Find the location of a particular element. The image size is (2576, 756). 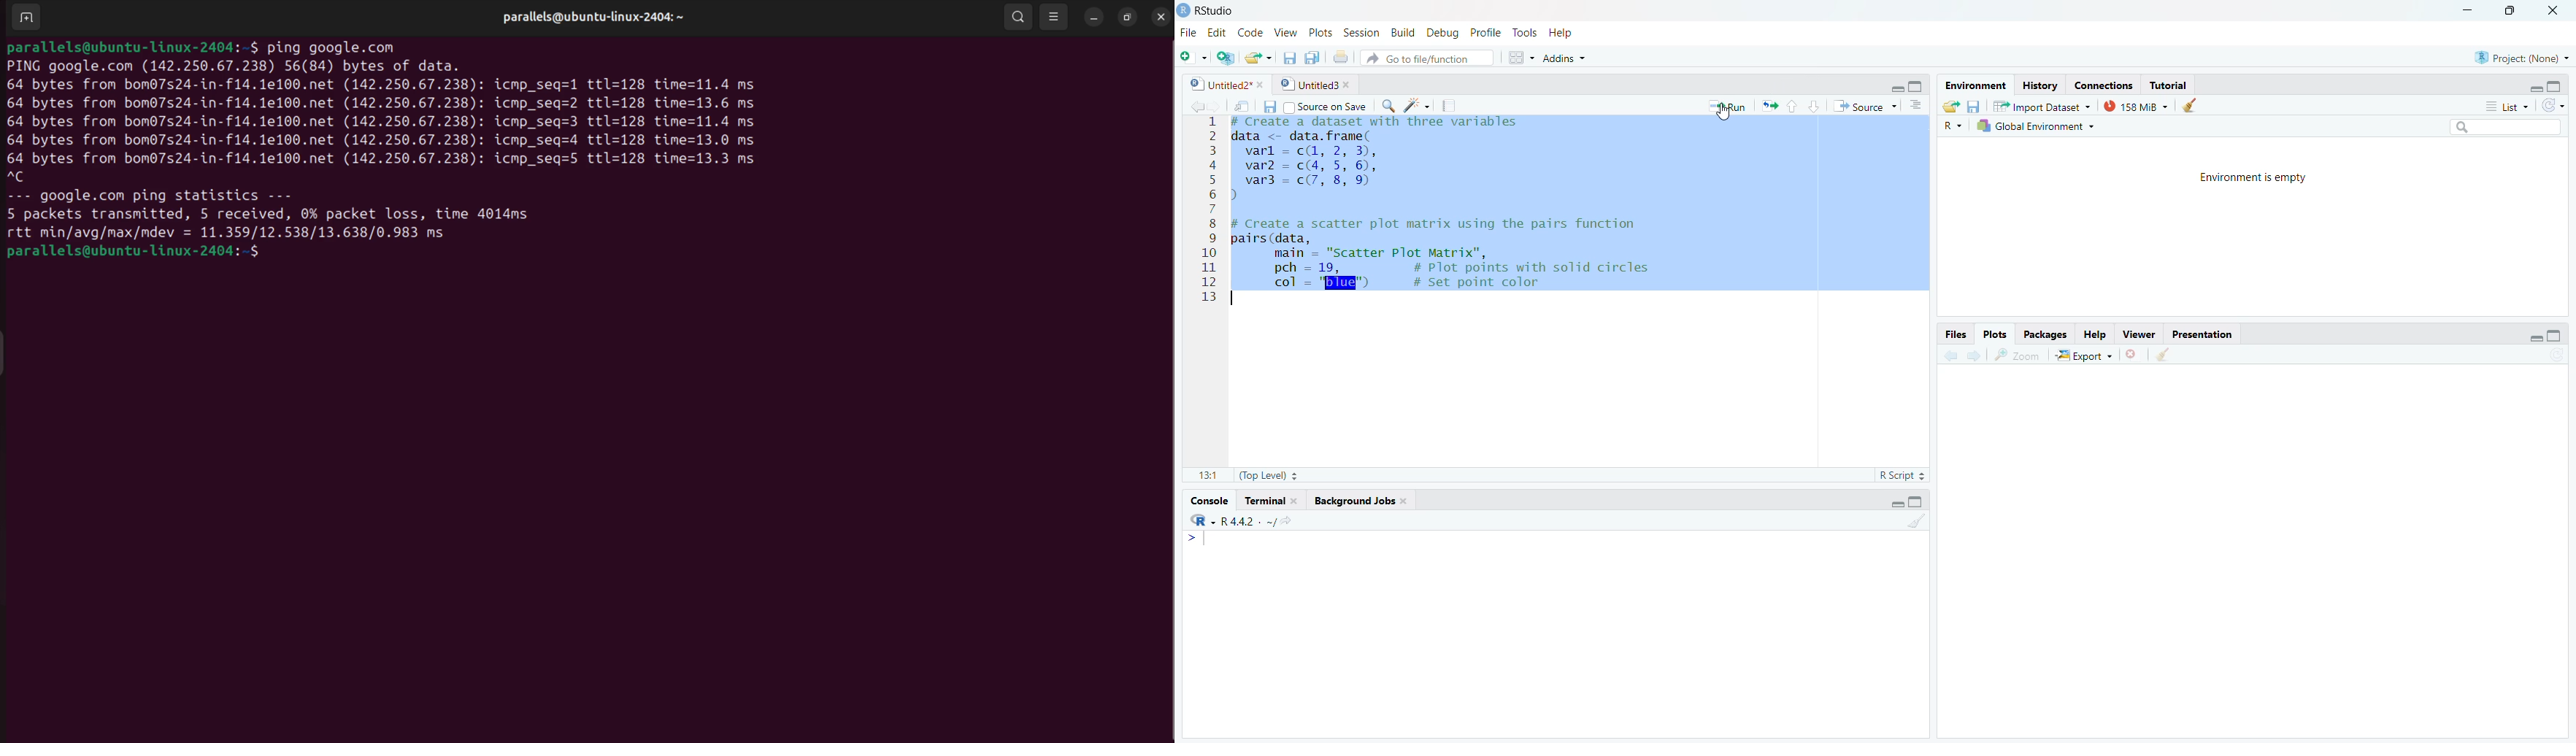

1:1 is located at coordinates (1203, 475).